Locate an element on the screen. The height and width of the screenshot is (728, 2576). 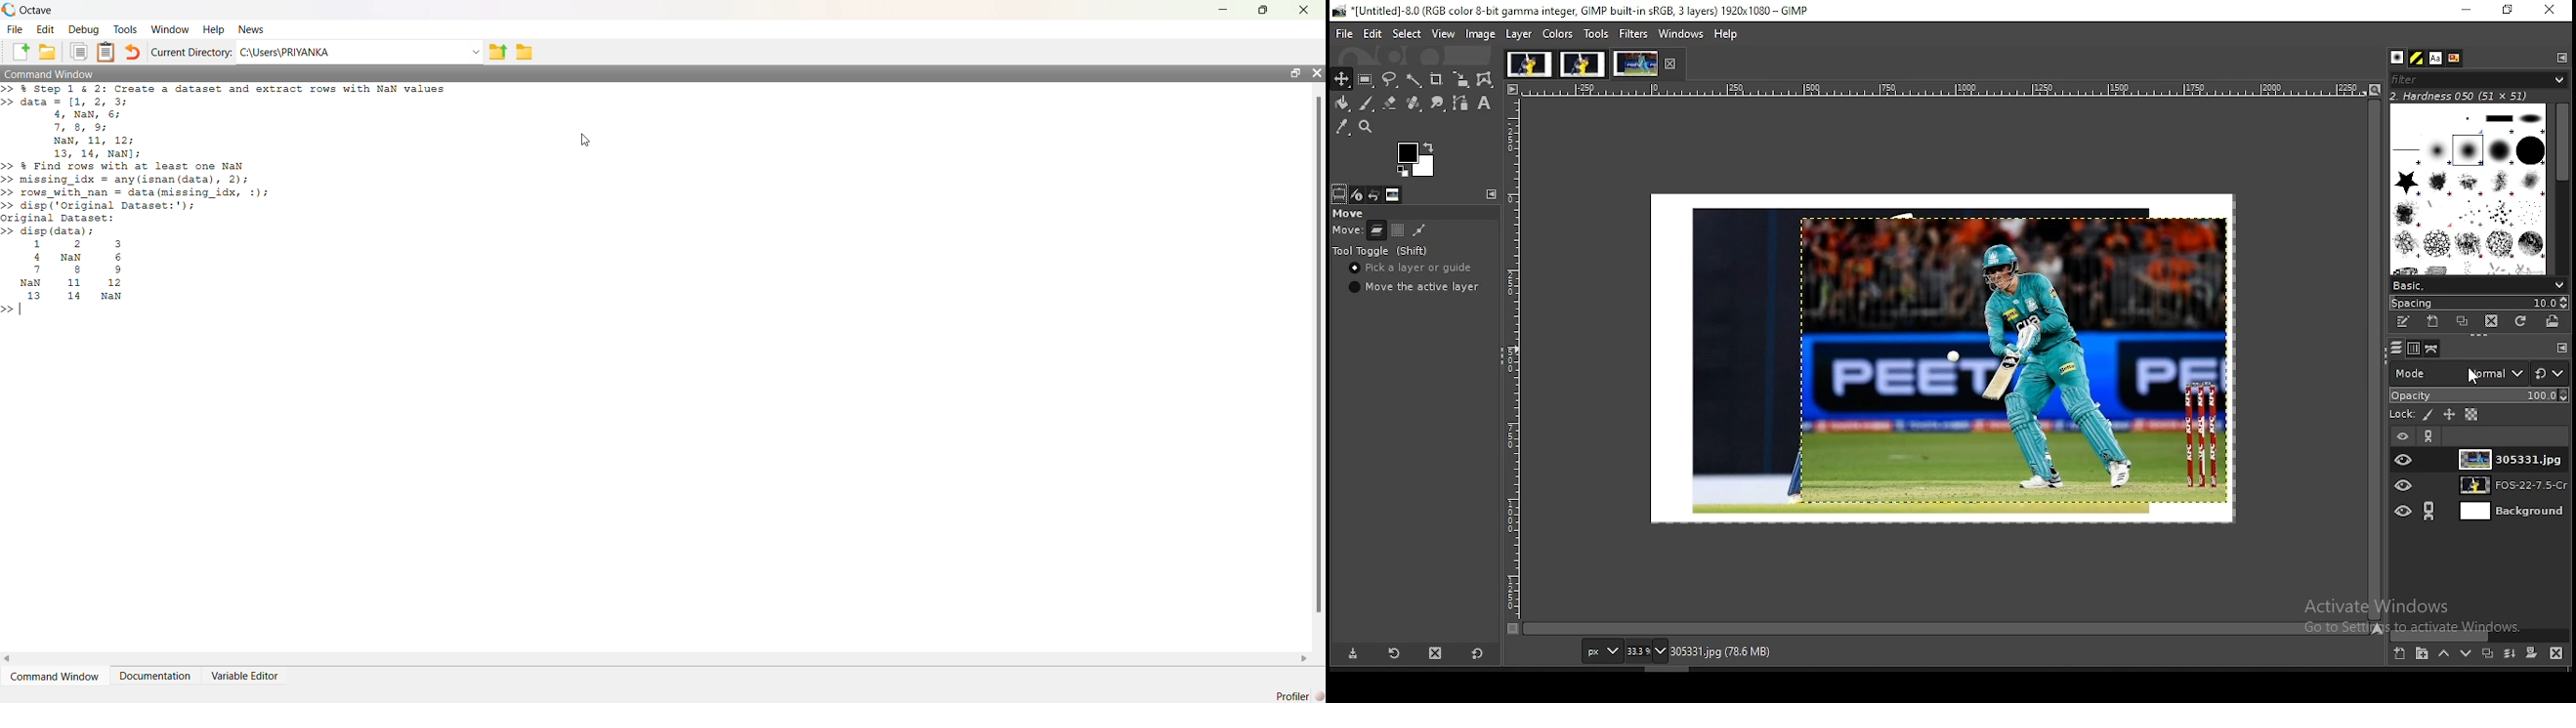
layer is located at coordinates (2505, 513).